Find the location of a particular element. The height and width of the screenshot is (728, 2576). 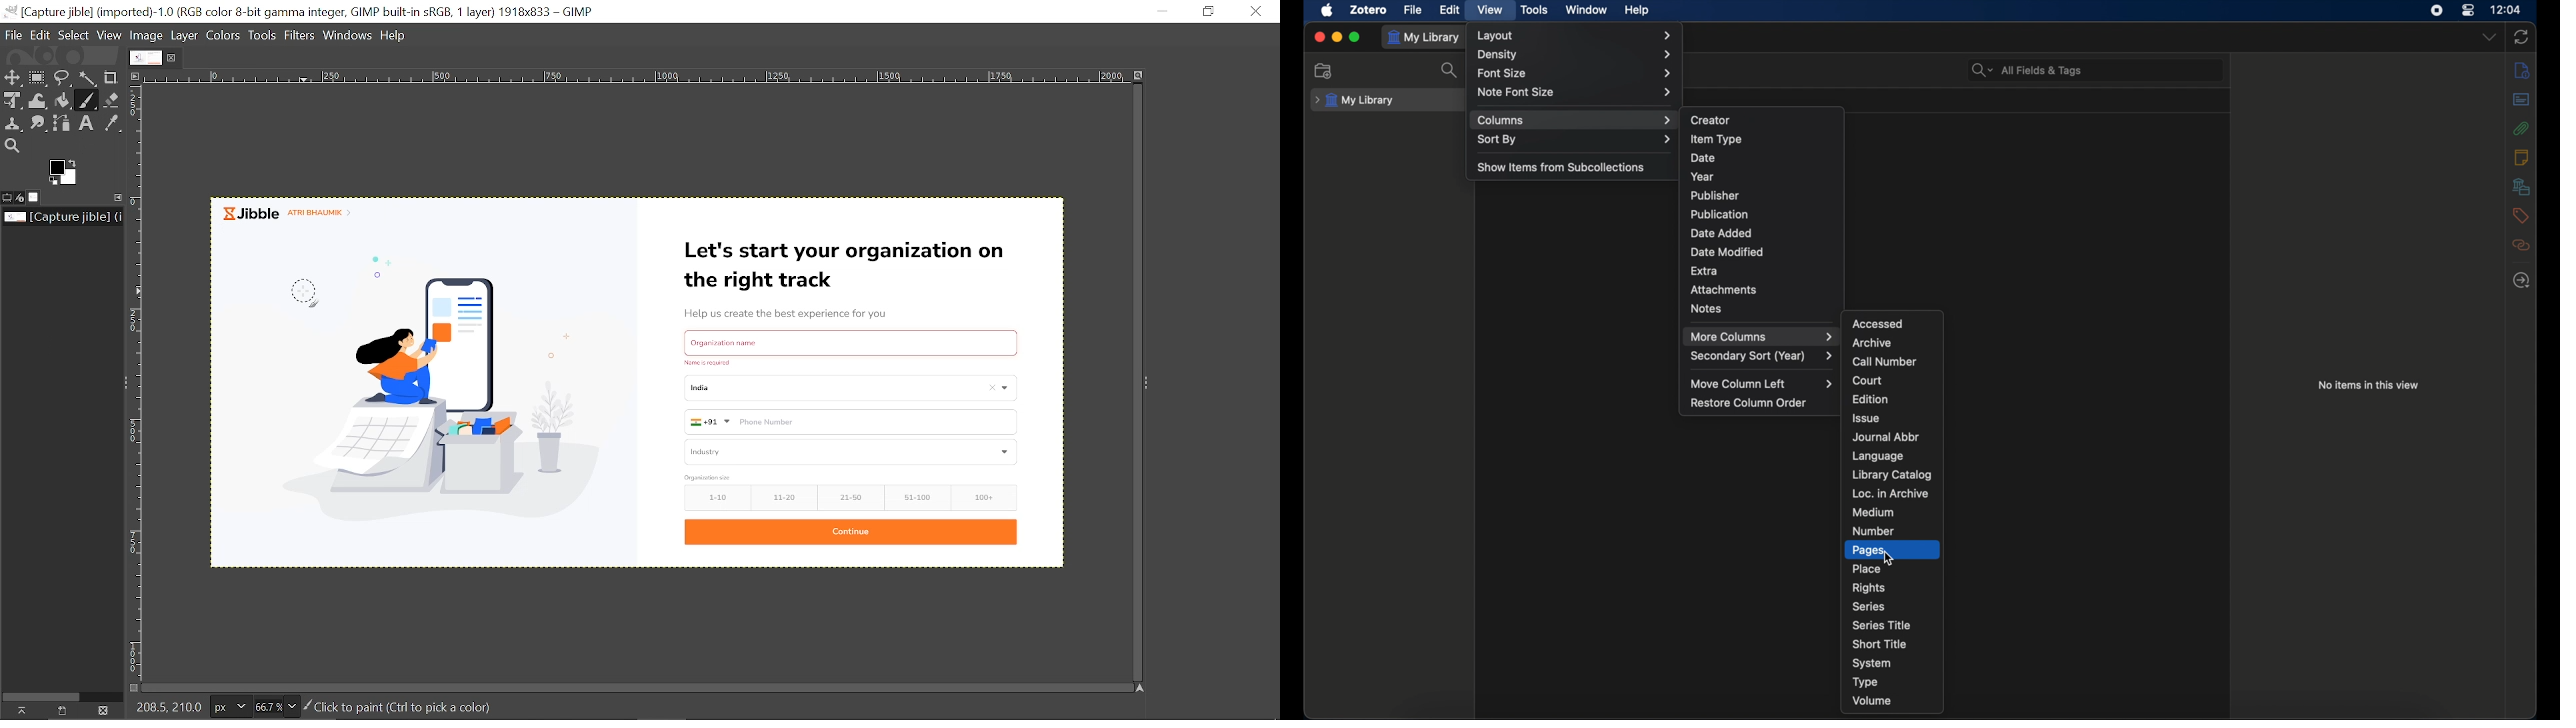

sync is located at coordinates (2521, 37).